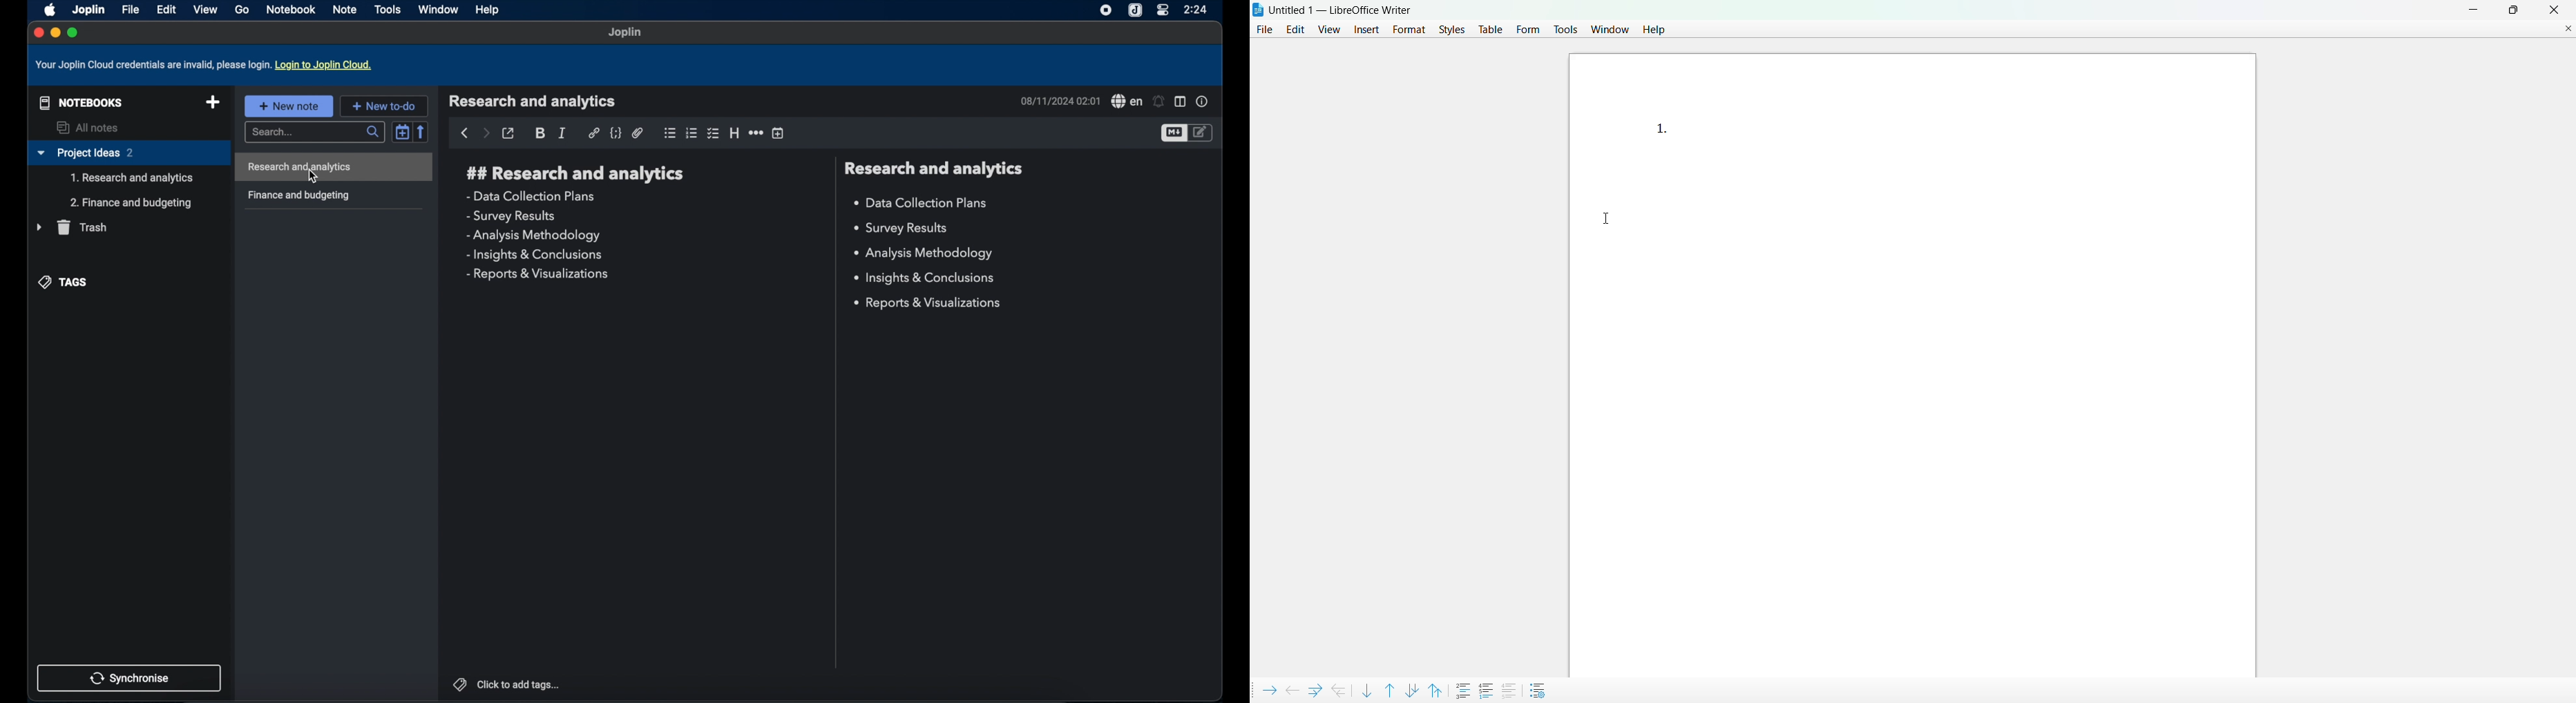  What do you see at coordinates (1181, 102) in the screenshot?
I see `toggle editor layout` at bounding box center [1181, 102].